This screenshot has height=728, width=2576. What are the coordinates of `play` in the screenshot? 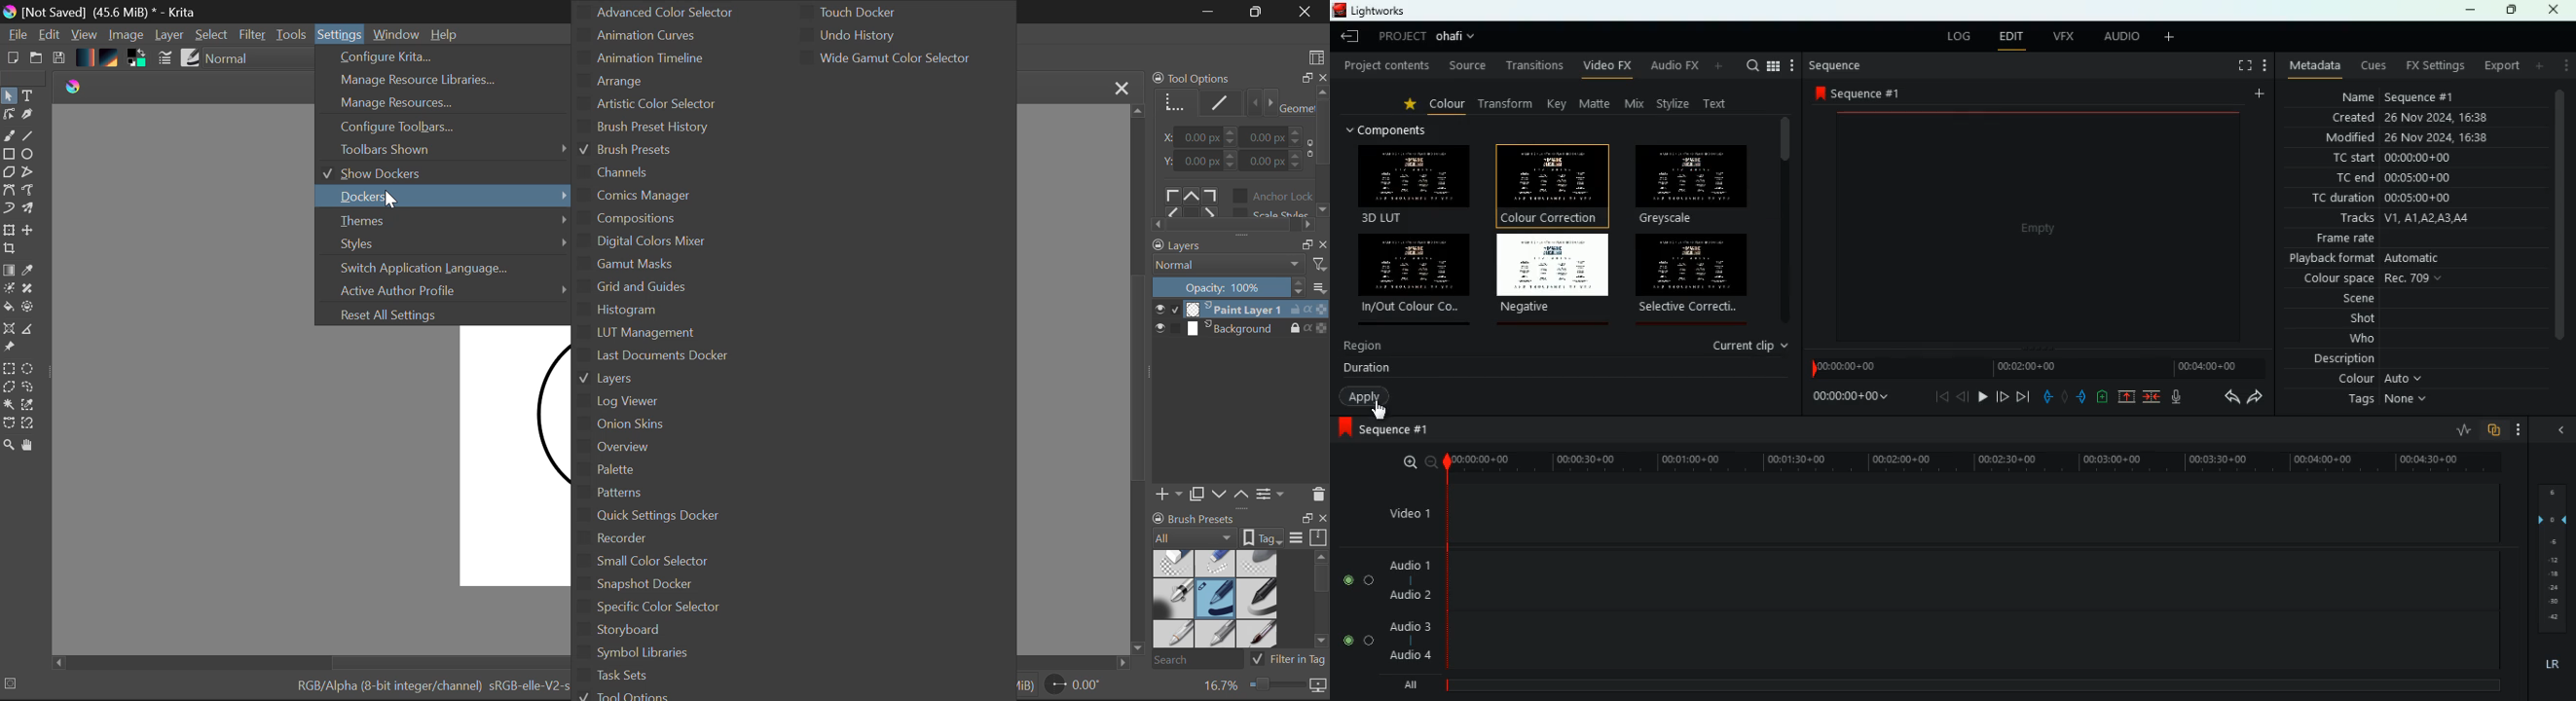 It's located at (1982, 396).